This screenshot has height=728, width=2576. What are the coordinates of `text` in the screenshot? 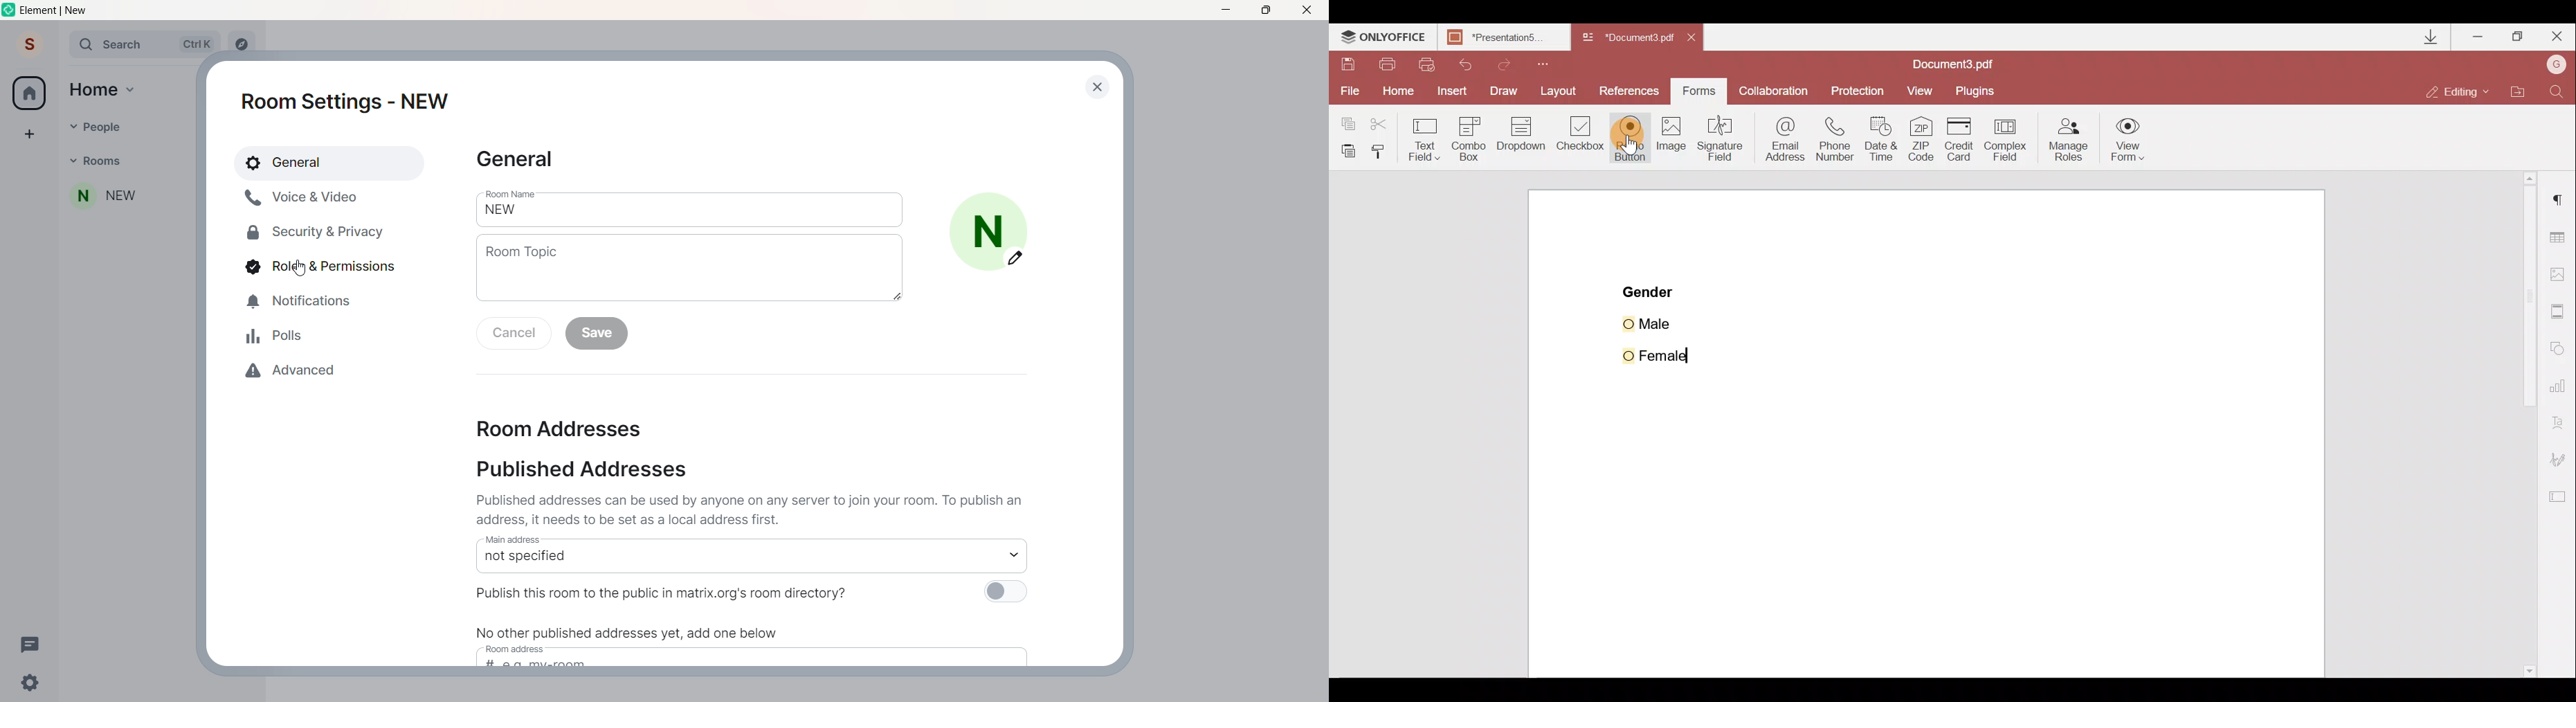 It's located at (644, 629).